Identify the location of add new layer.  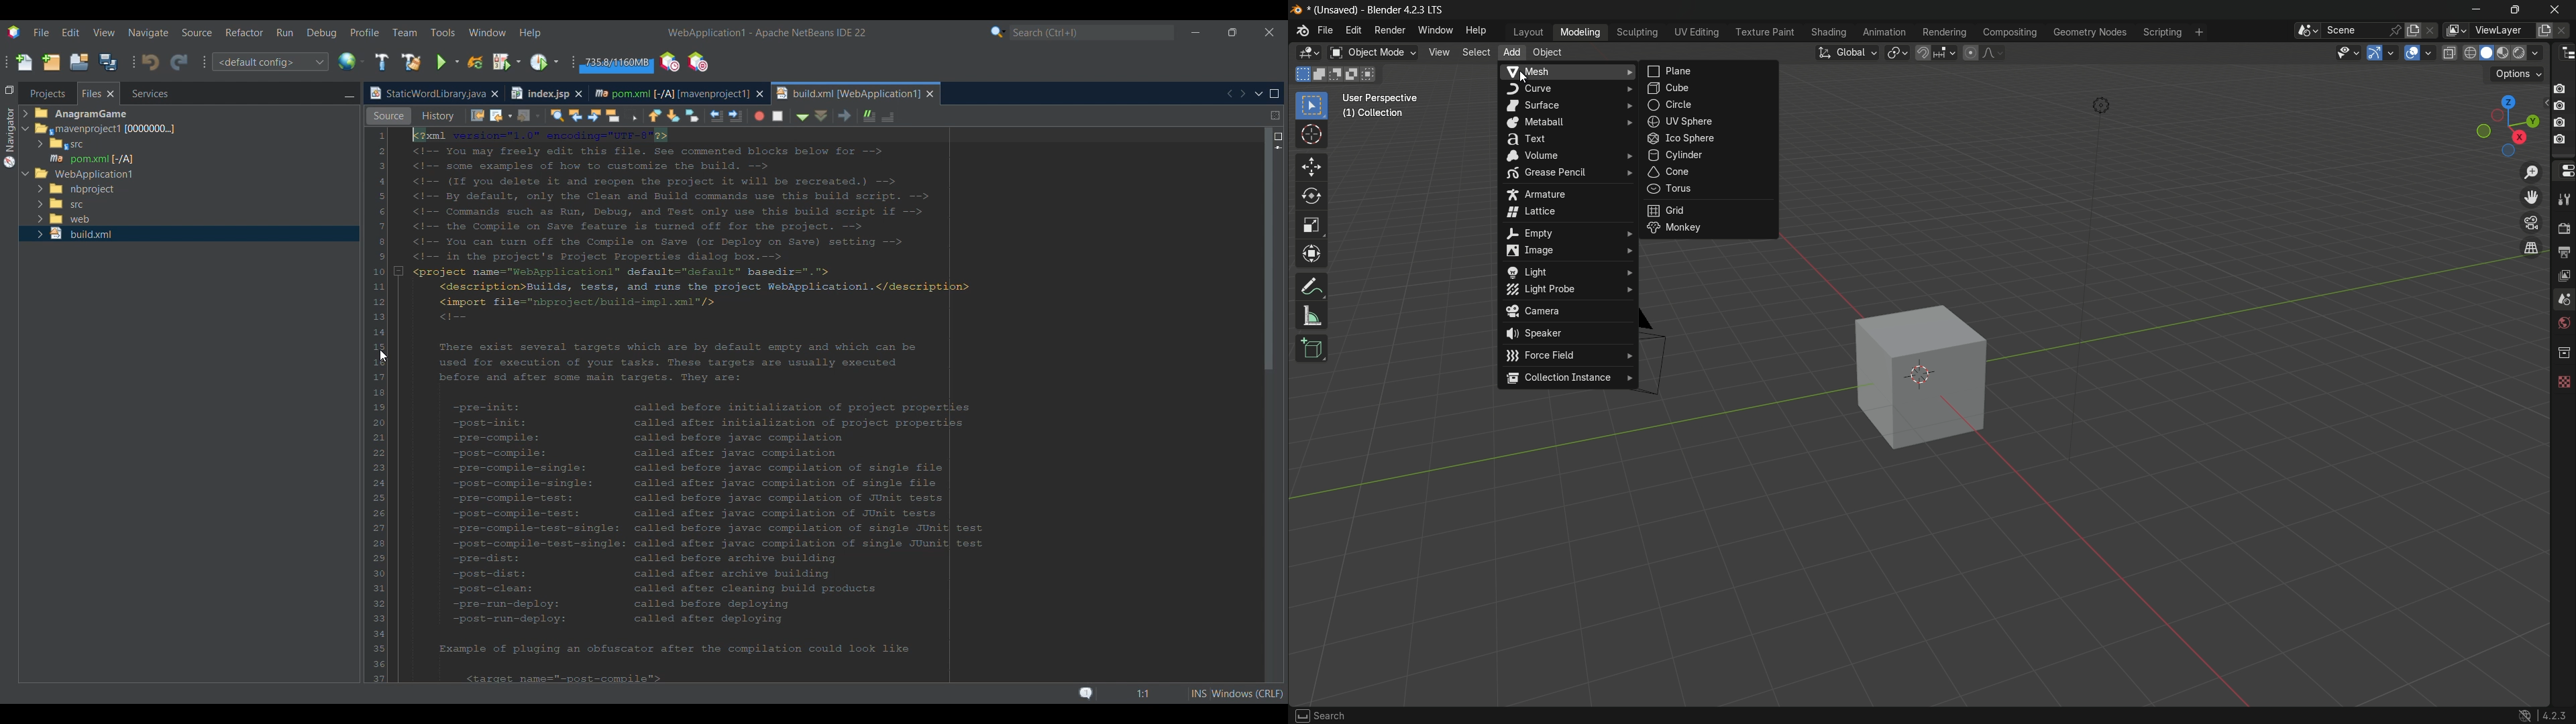
(2545, 31).